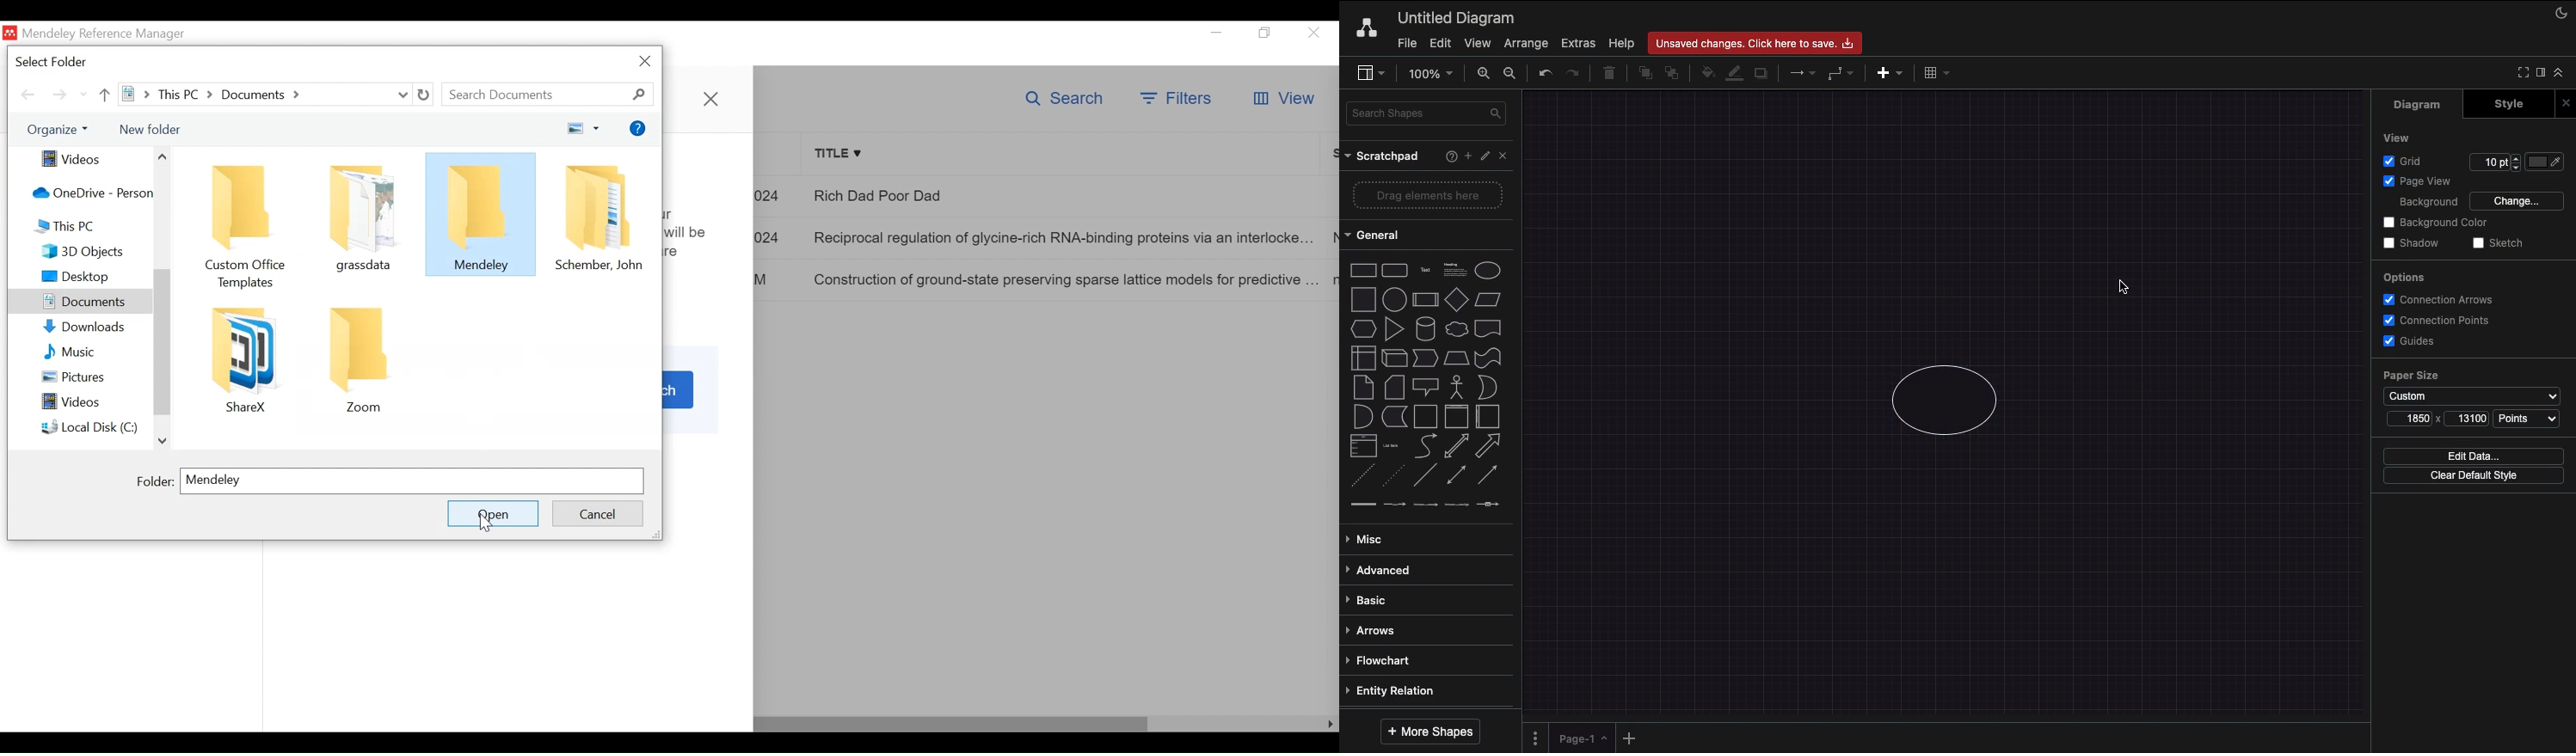 The width and height of the screenshot is (2576, 756). I want to click on scroll bar, so click(162, 342).